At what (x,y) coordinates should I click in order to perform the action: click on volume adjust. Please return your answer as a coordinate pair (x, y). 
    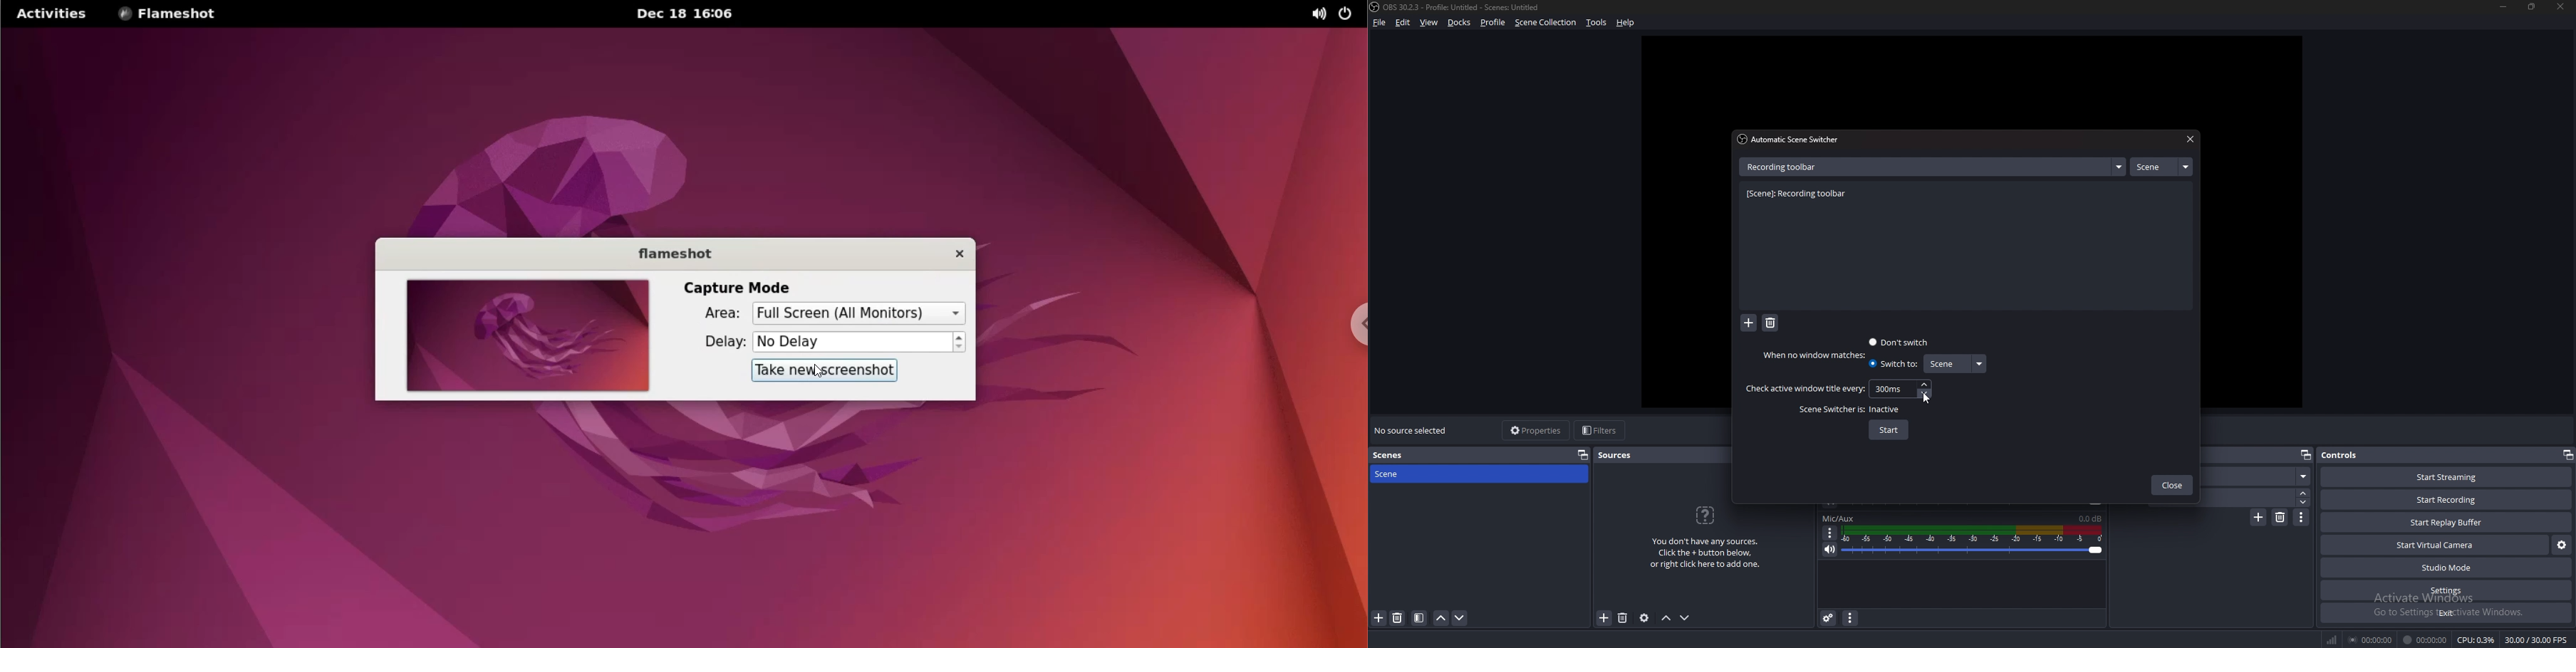
    Looking at the image, I should click on (1972, 542).